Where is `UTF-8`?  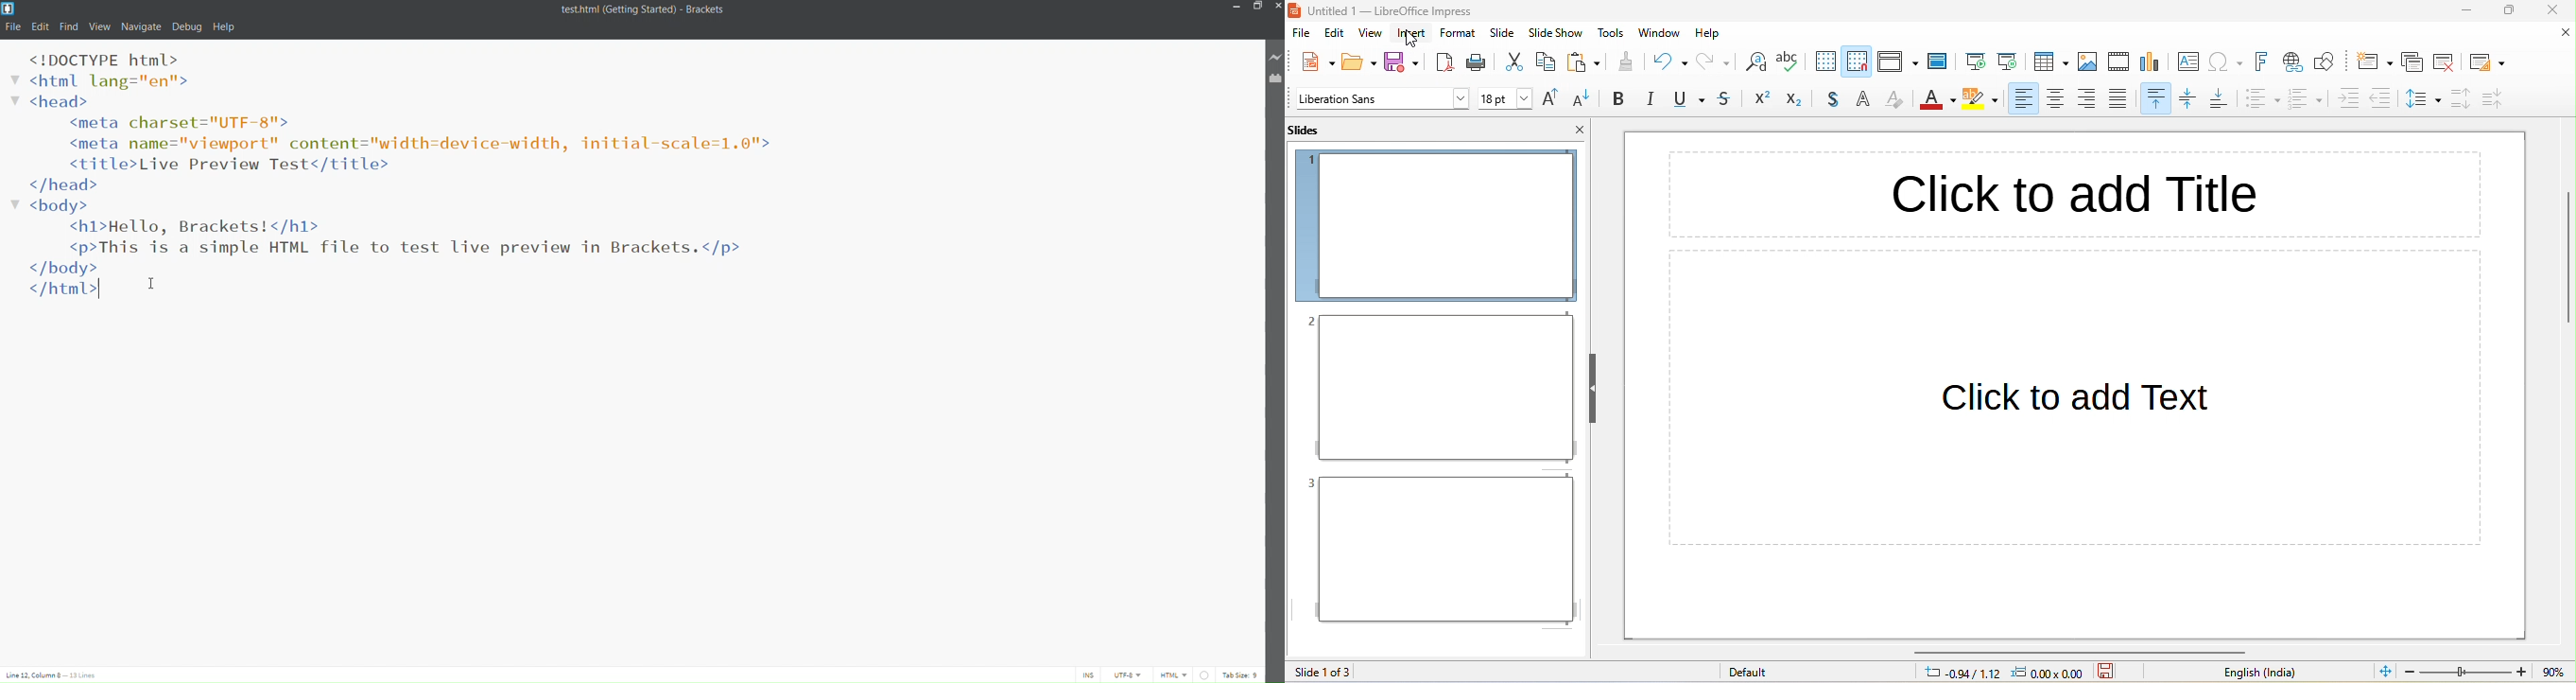 UTF-8 is located at coordinates (1127, 674).